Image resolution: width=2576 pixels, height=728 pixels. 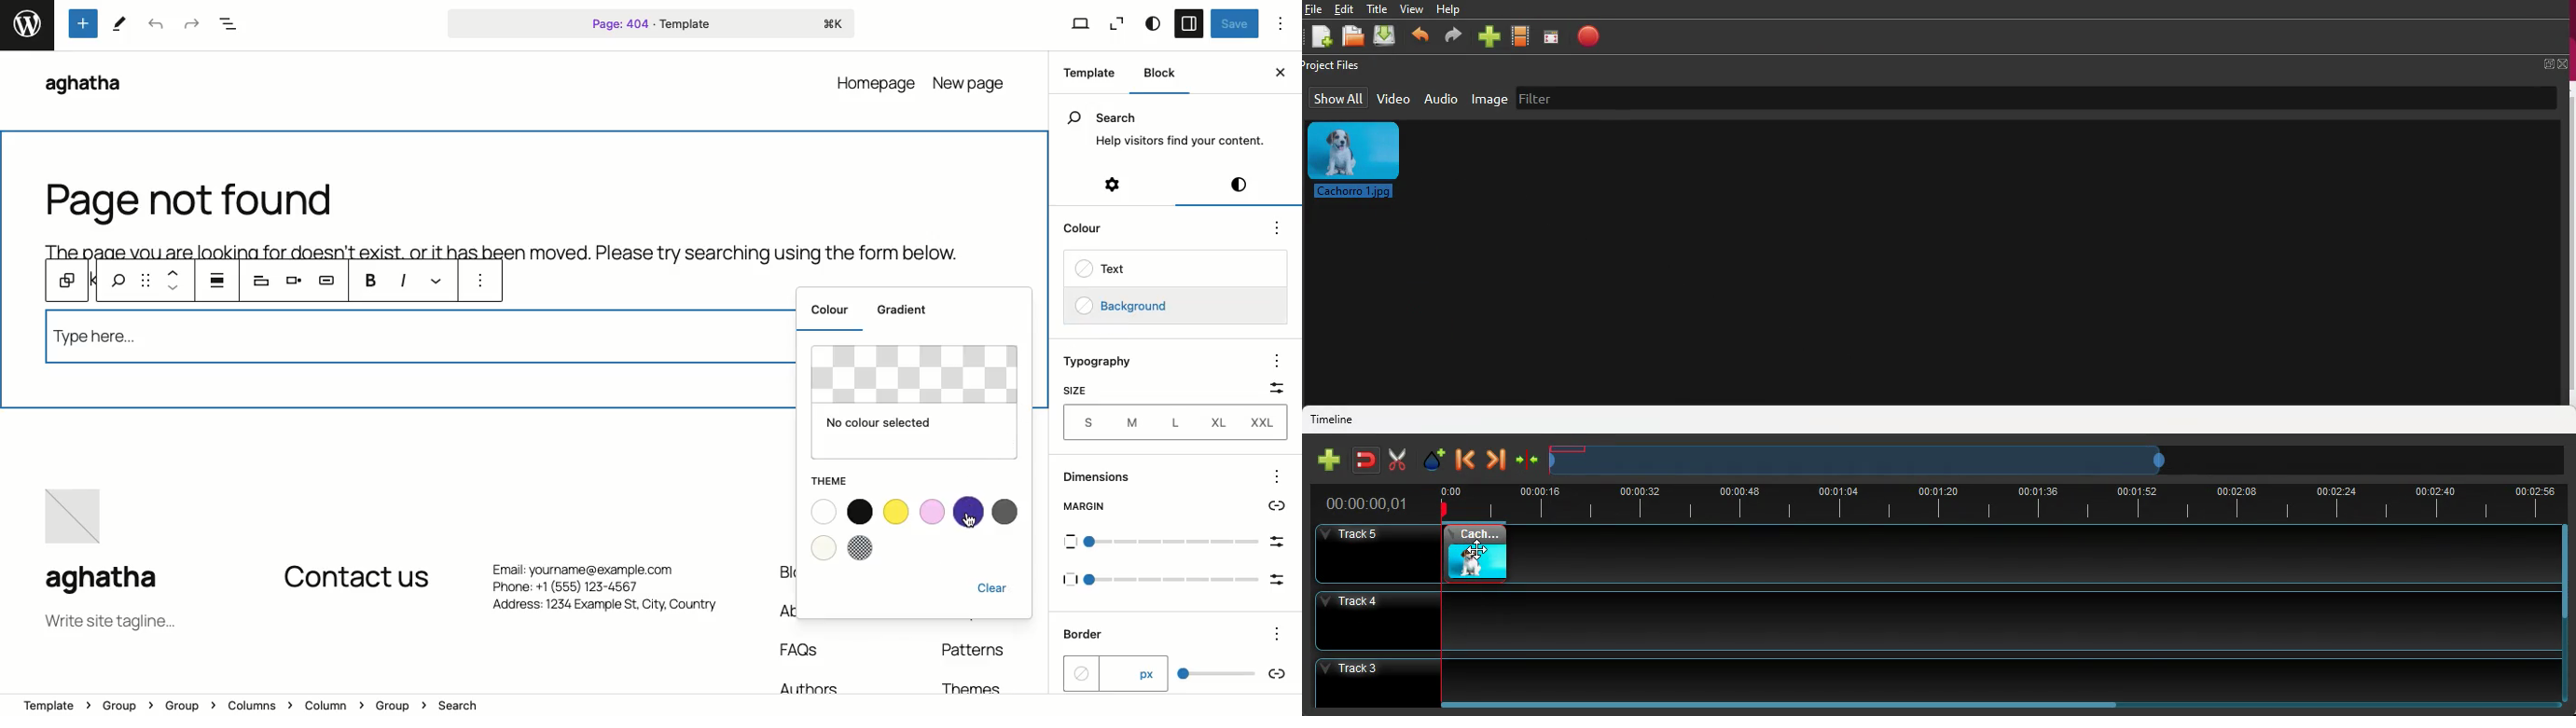 What do you see at coordinates (595, 566) in the screenshot?
I see `Email: yourname@example.com` at bounding box center [595, 566].